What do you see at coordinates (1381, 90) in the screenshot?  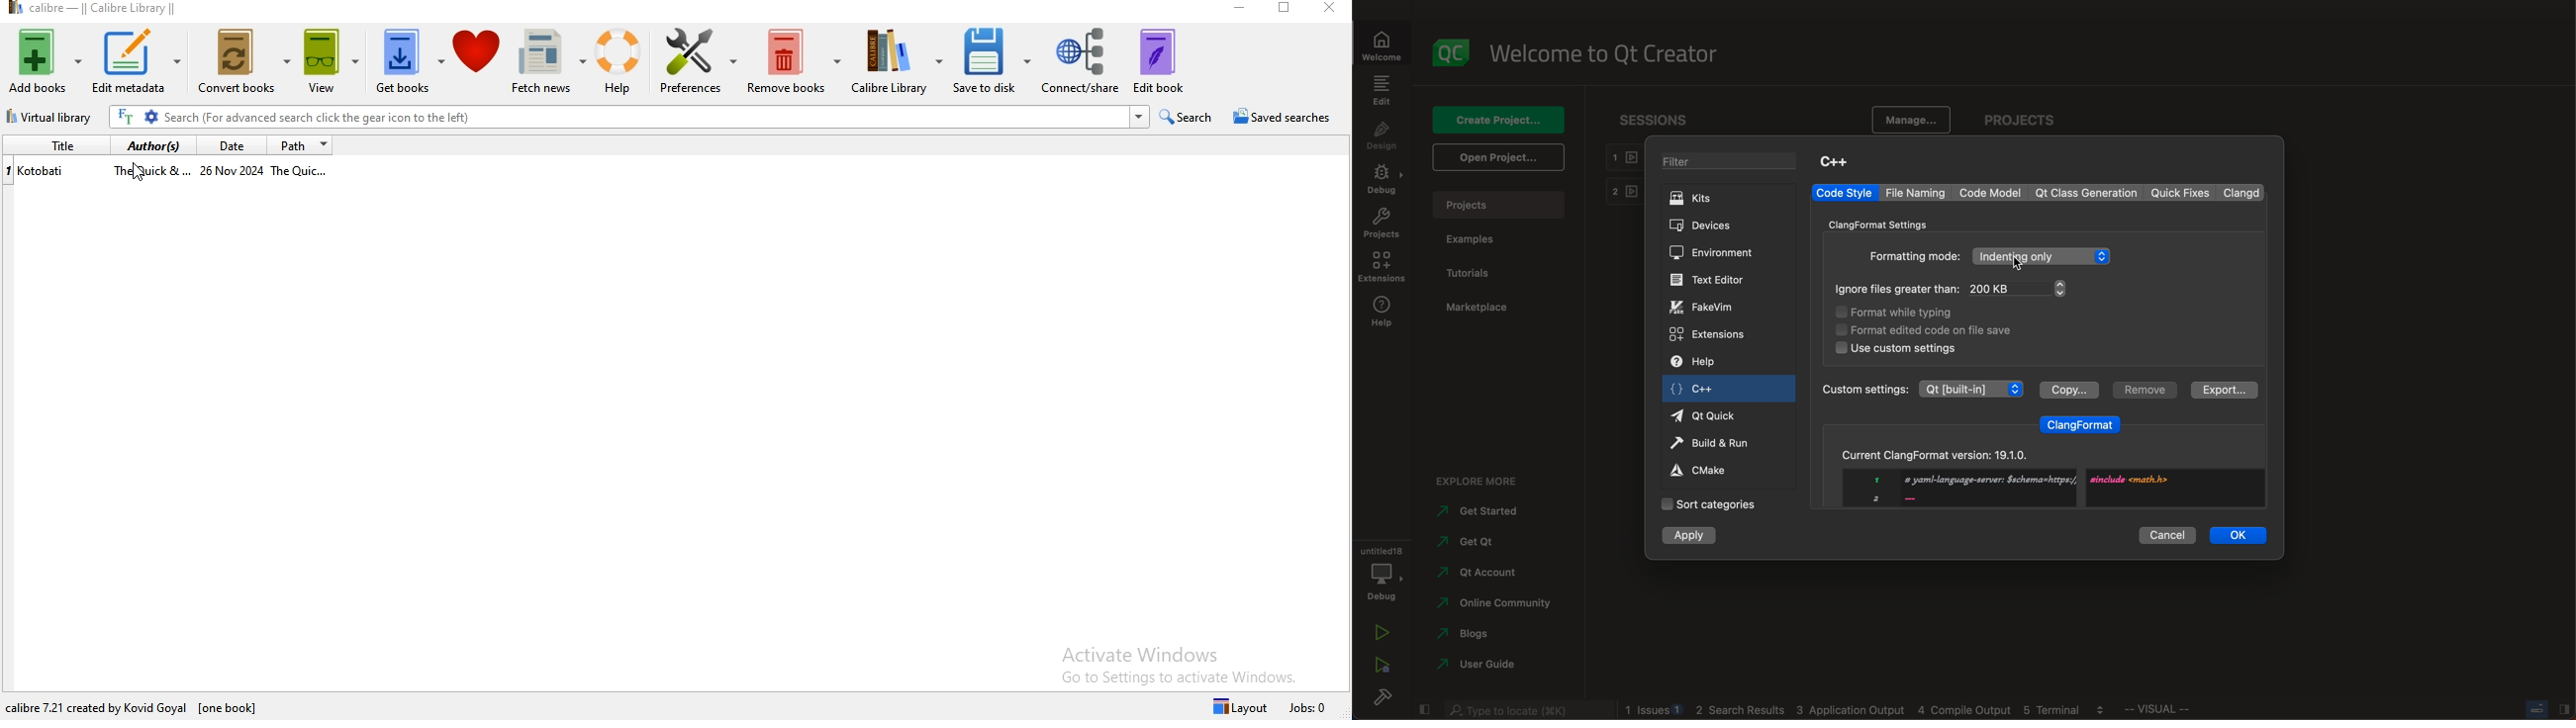 I see `edit` at bounding box center [1381, 90].